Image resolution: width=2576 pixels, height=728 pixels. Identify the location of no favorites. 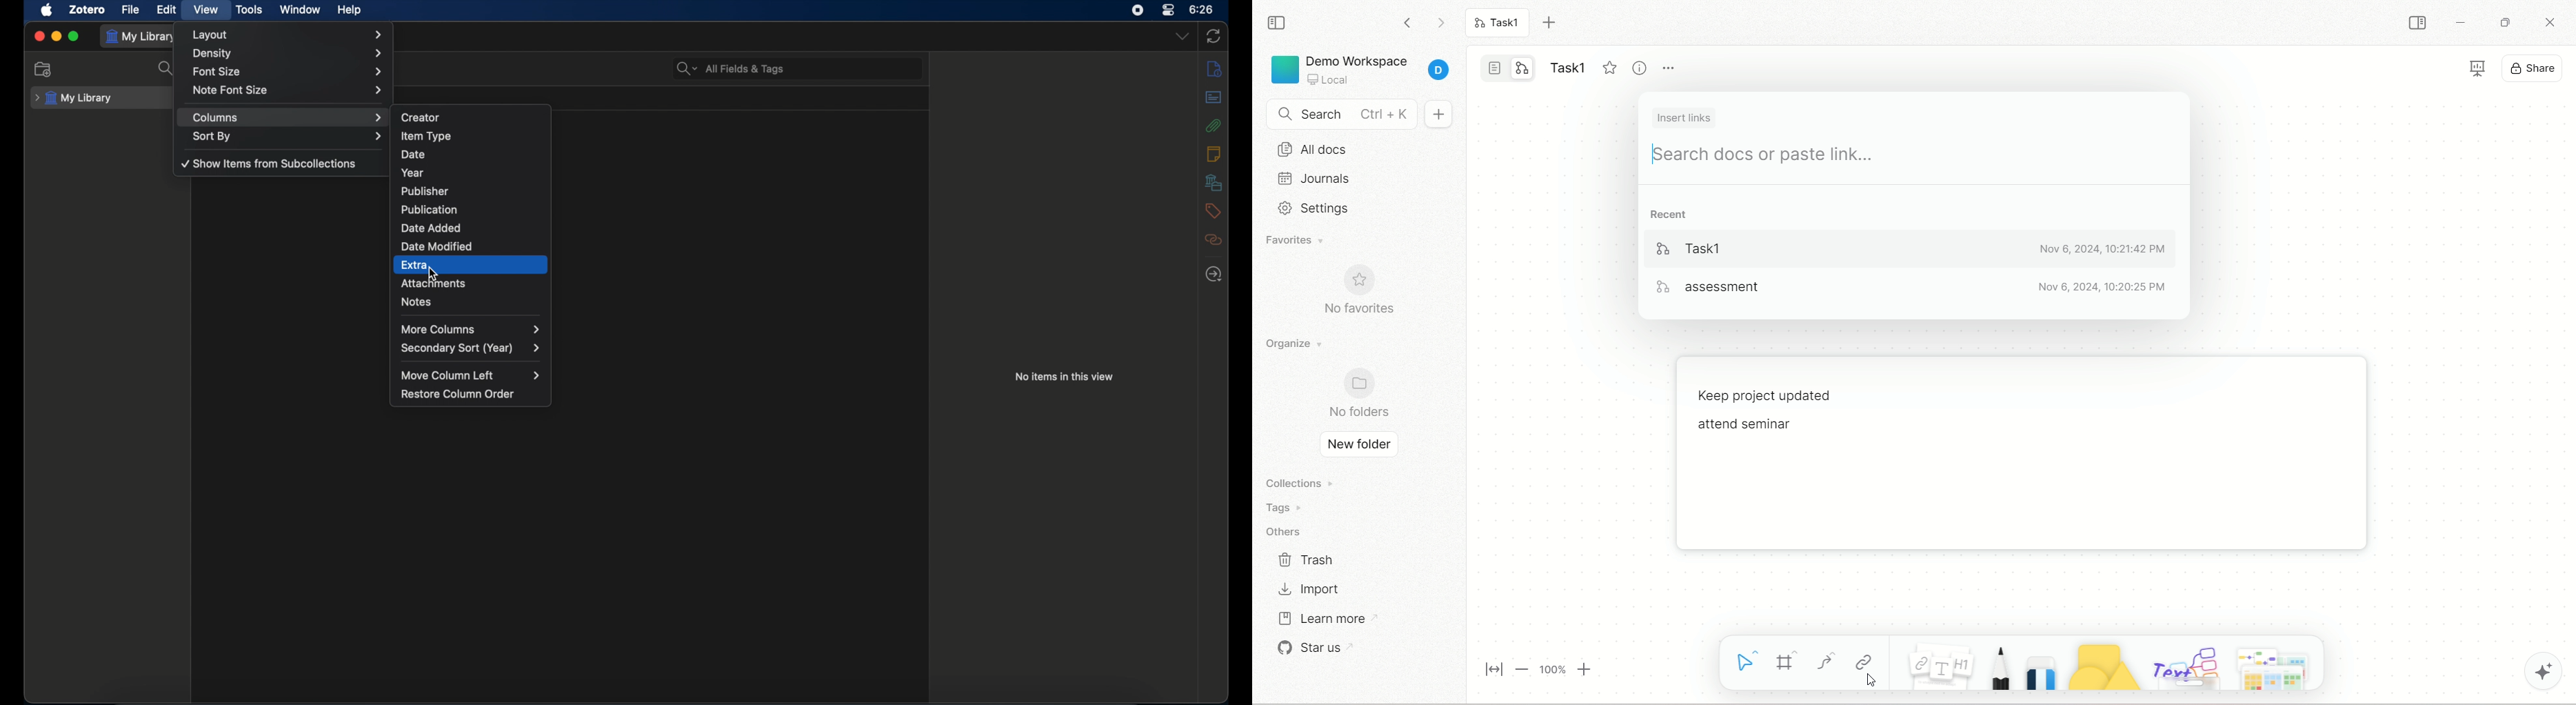
(1371, 293).